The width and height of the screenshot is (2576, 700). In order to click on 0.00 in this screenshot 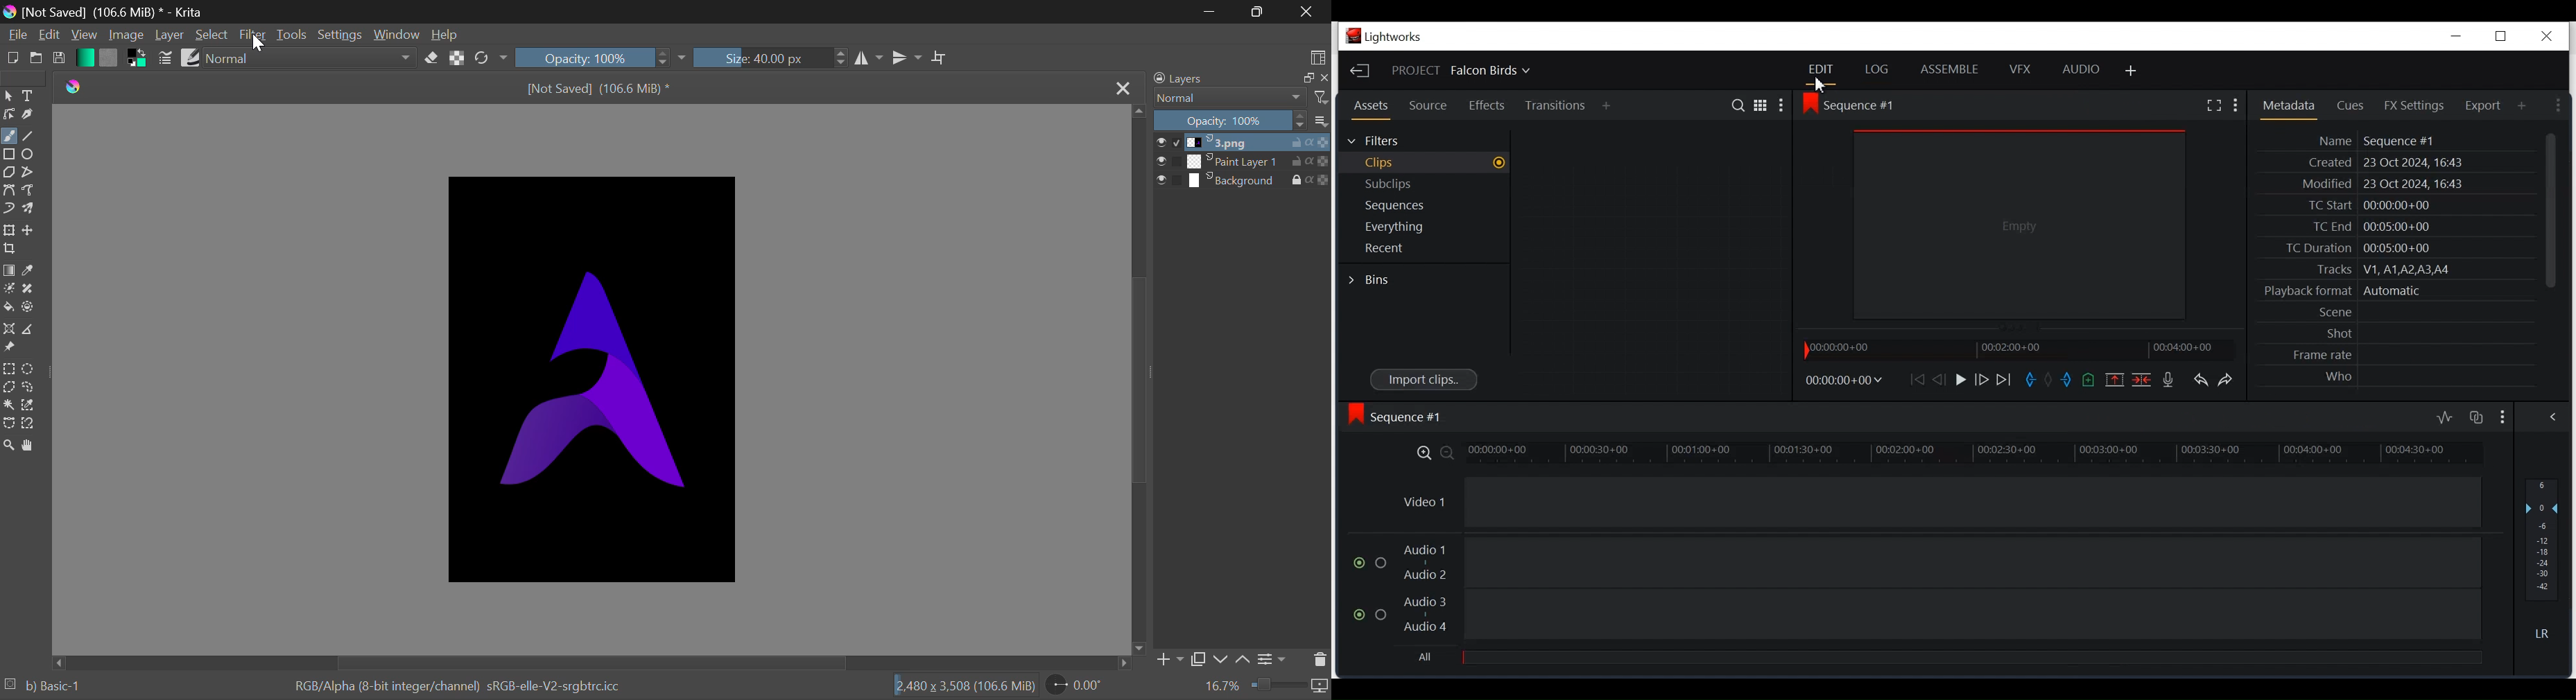, I will do `click(1079, 687)`.